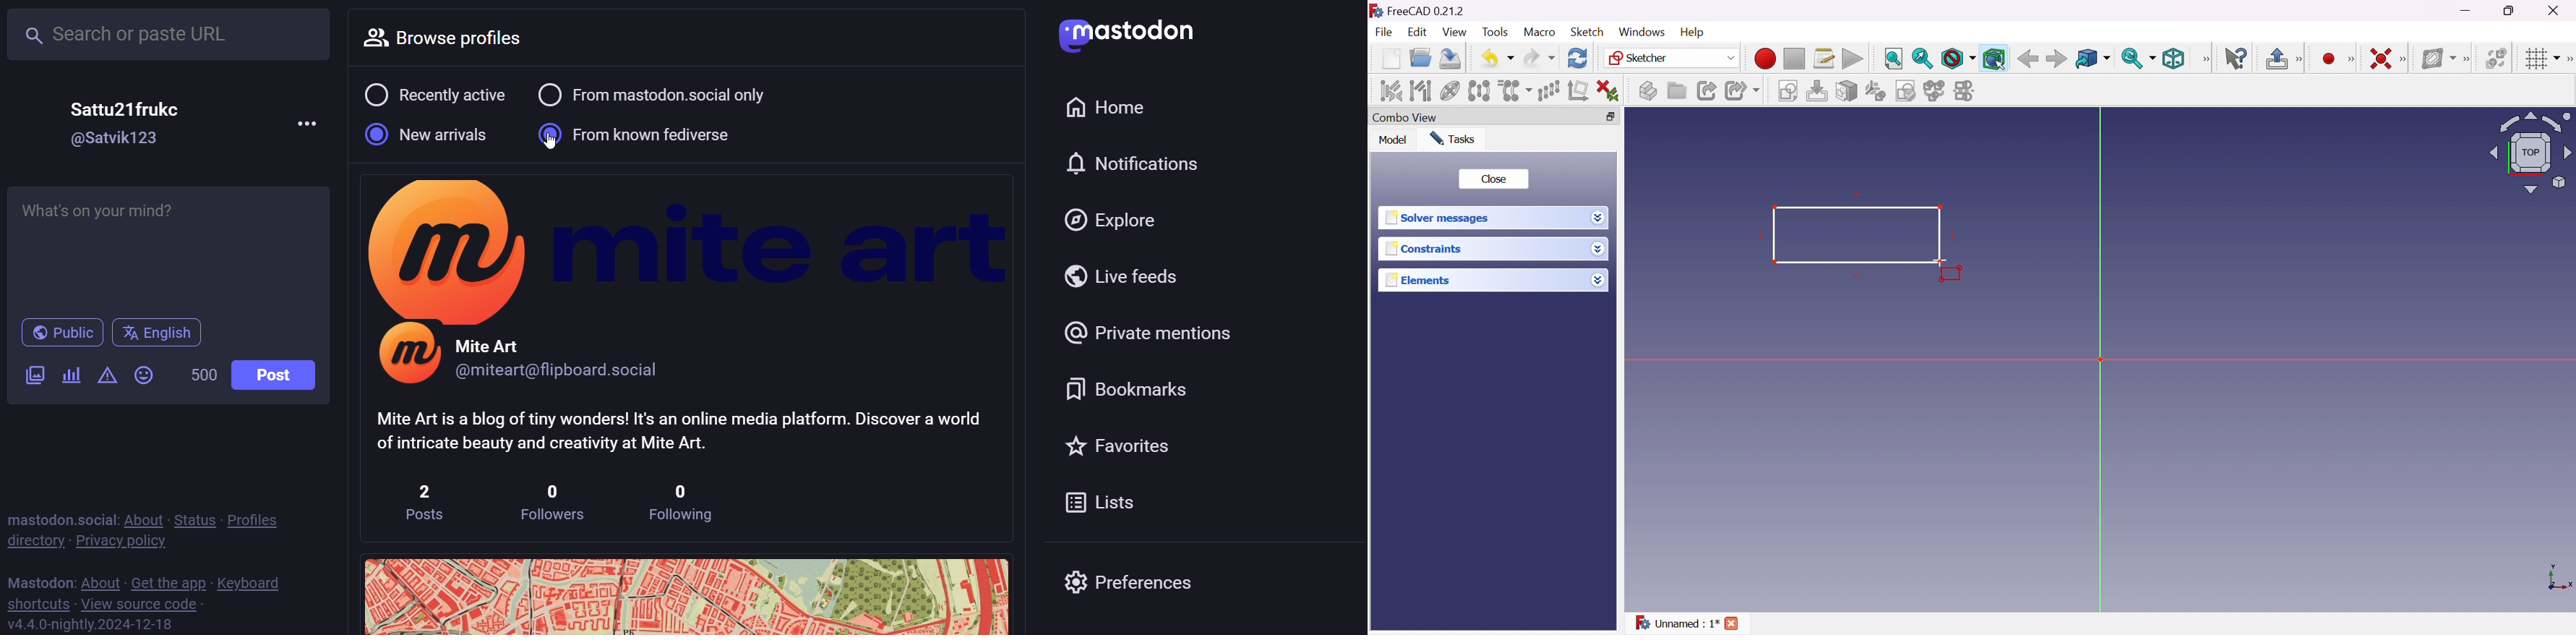 Image resolution: width=2576 pixels, height=644 pixels. I want to click on What's on your mind?, so click(172, 244).